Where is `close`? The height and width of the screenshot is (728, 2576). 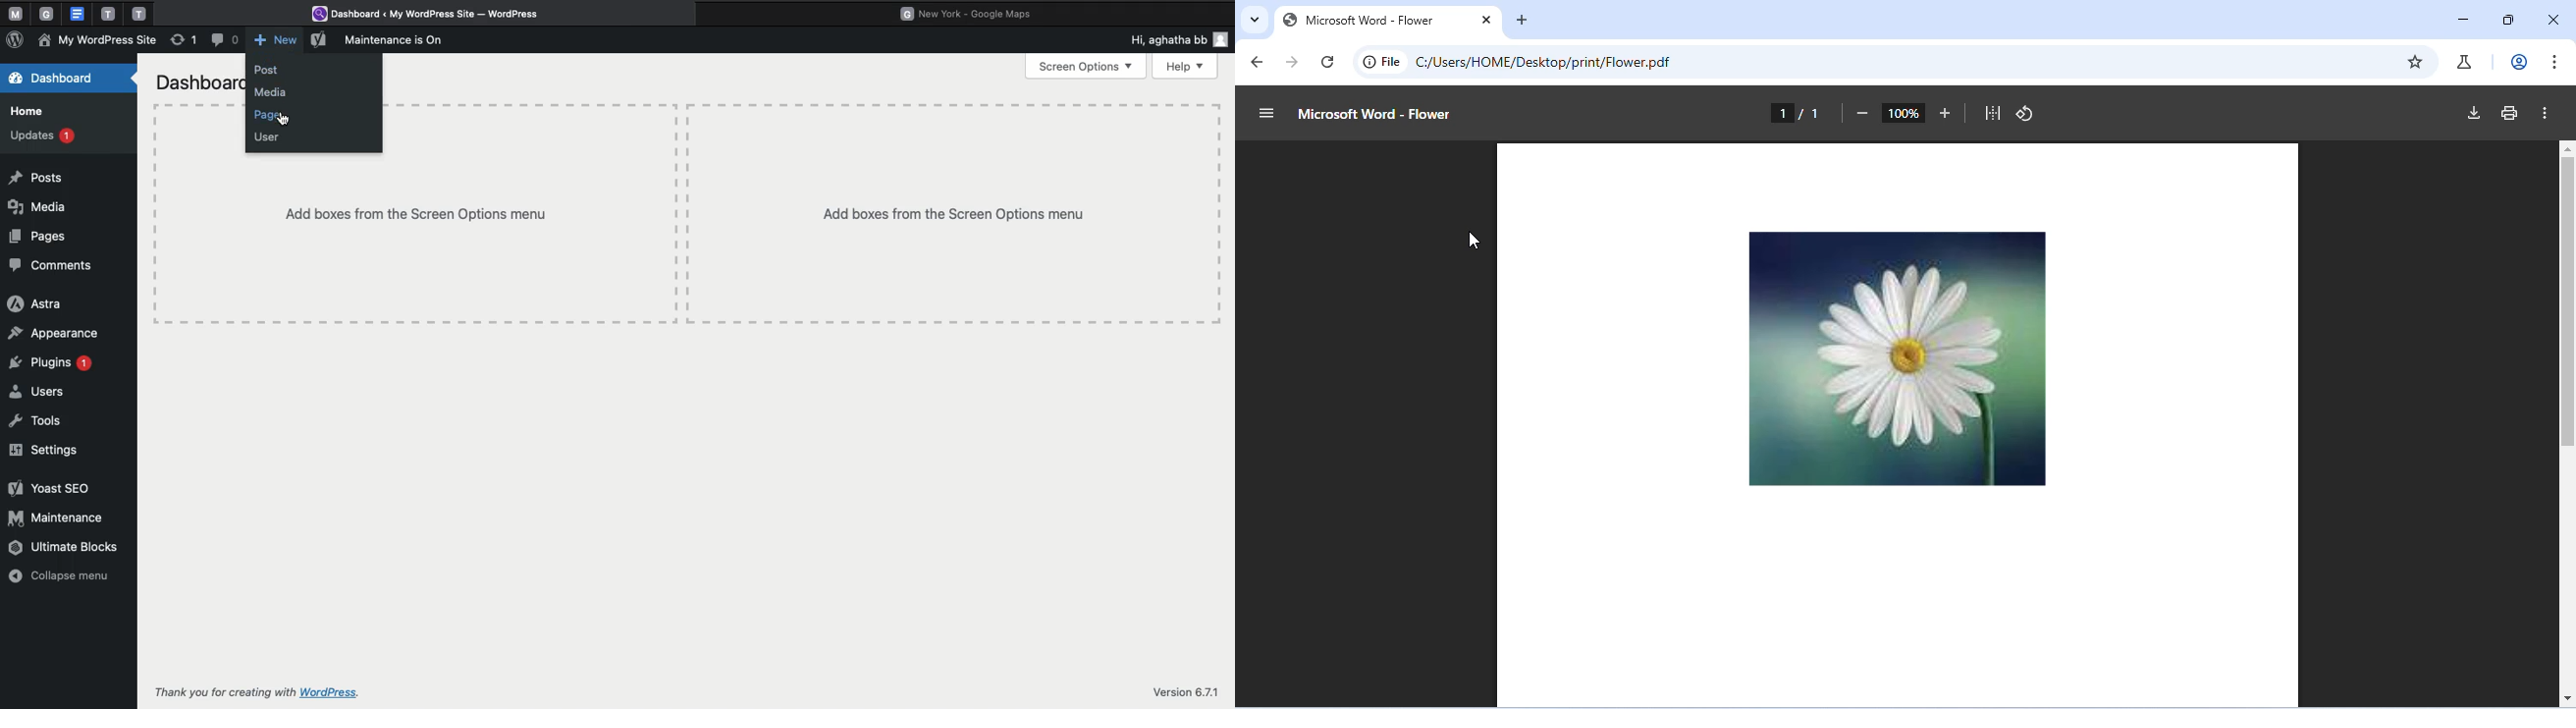
close is located at coordinates (1482, 21).